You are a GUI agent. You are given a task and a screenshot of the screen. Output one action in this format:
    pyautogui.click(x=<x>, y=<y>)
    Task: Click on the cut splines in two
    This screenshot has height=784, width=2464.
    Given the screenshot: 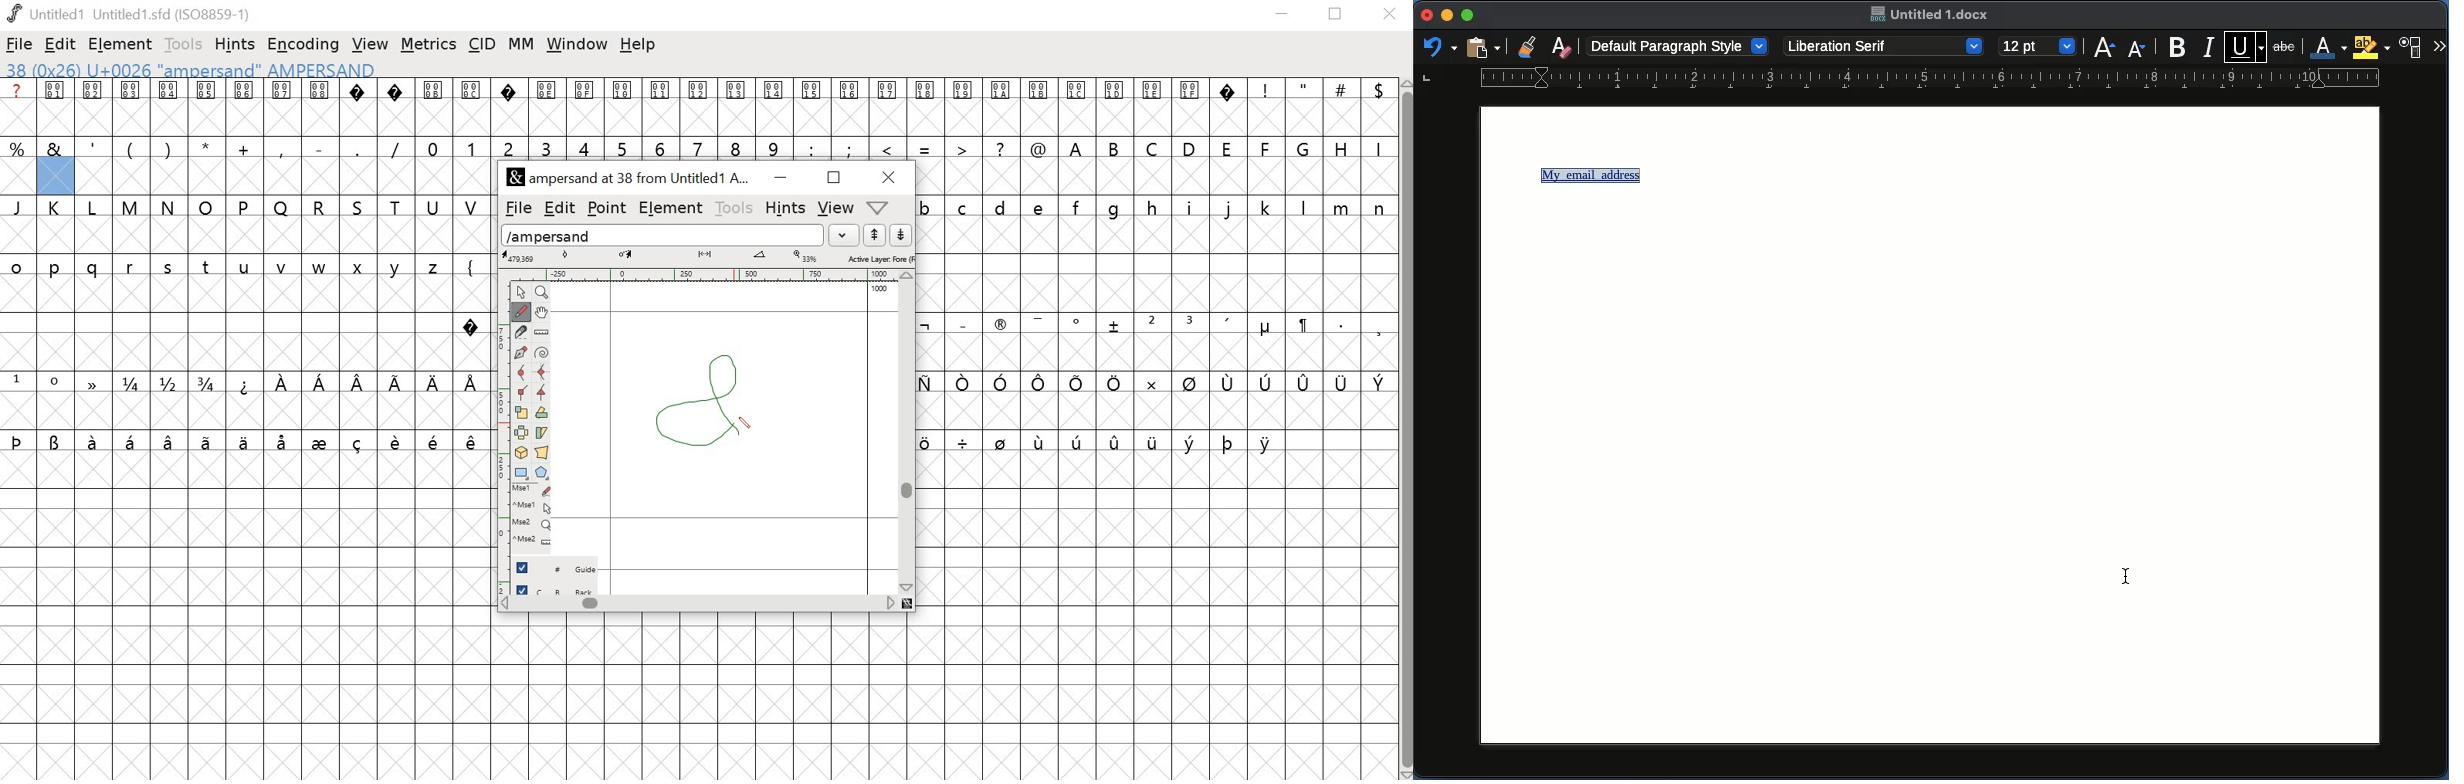 What is the action you would take?
    pyautogui.click(x=521, y=333)
    